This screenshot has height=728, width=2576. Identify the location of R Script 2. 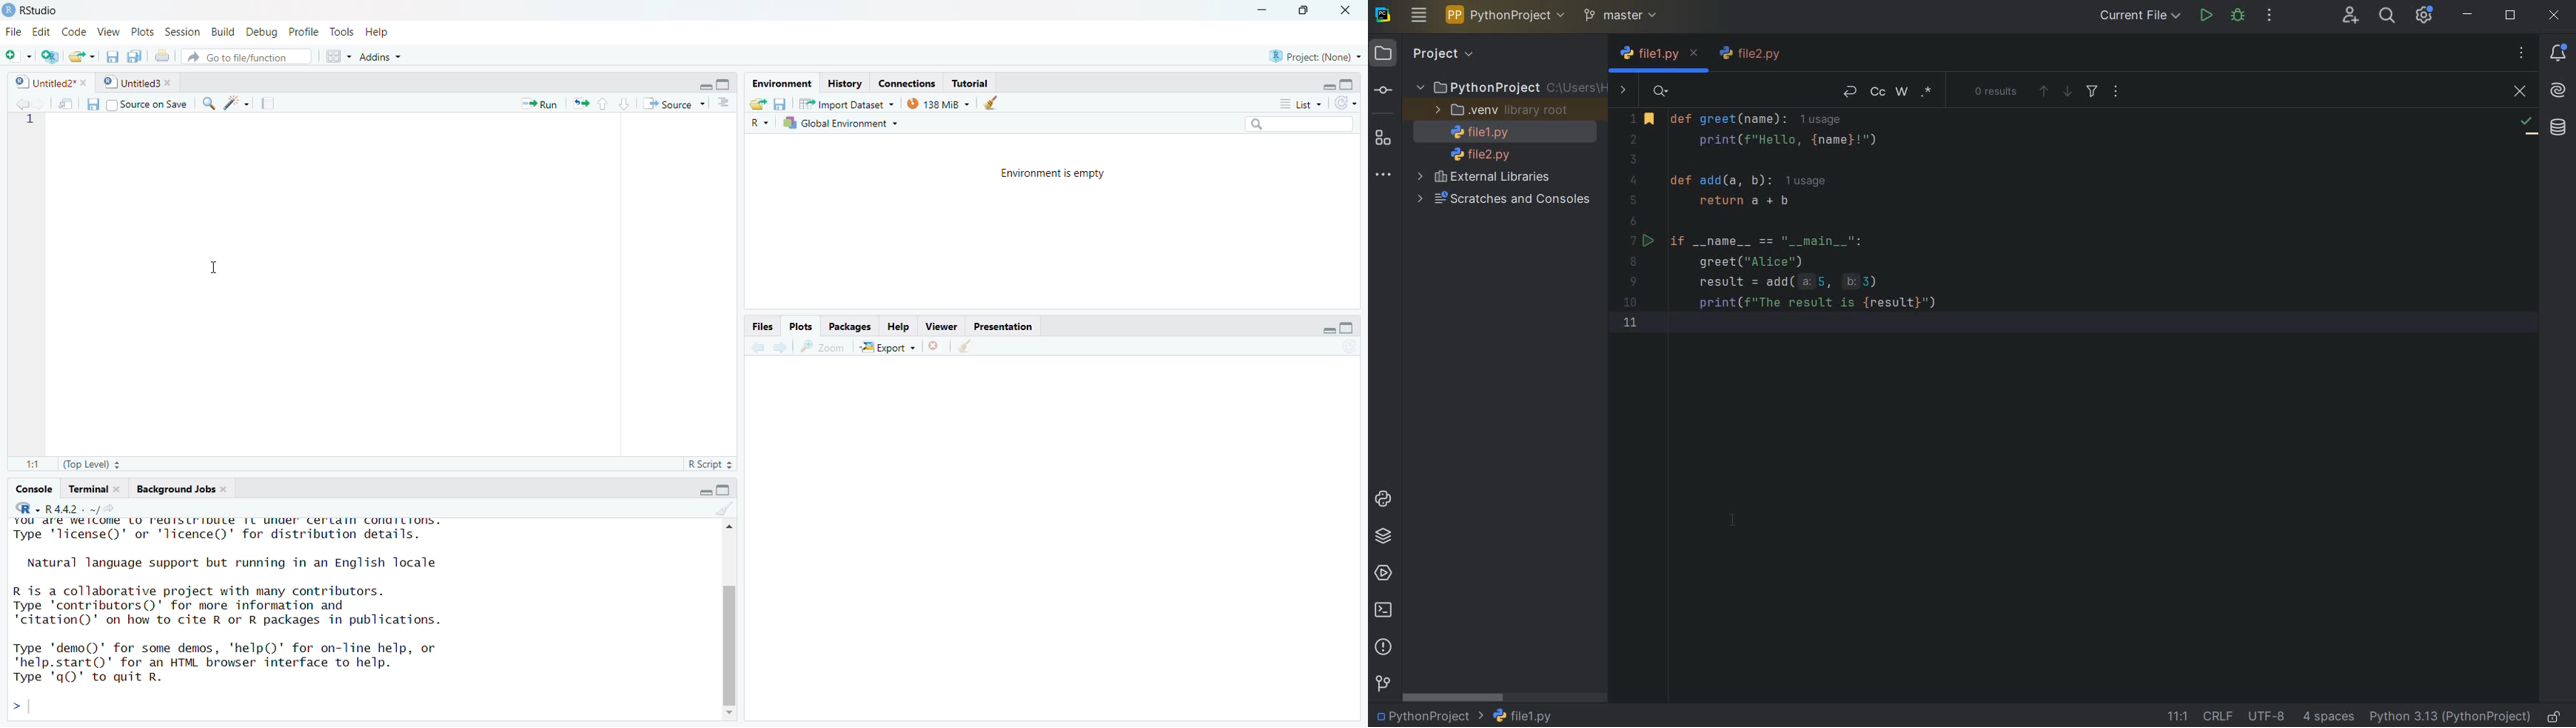
(702, 464).